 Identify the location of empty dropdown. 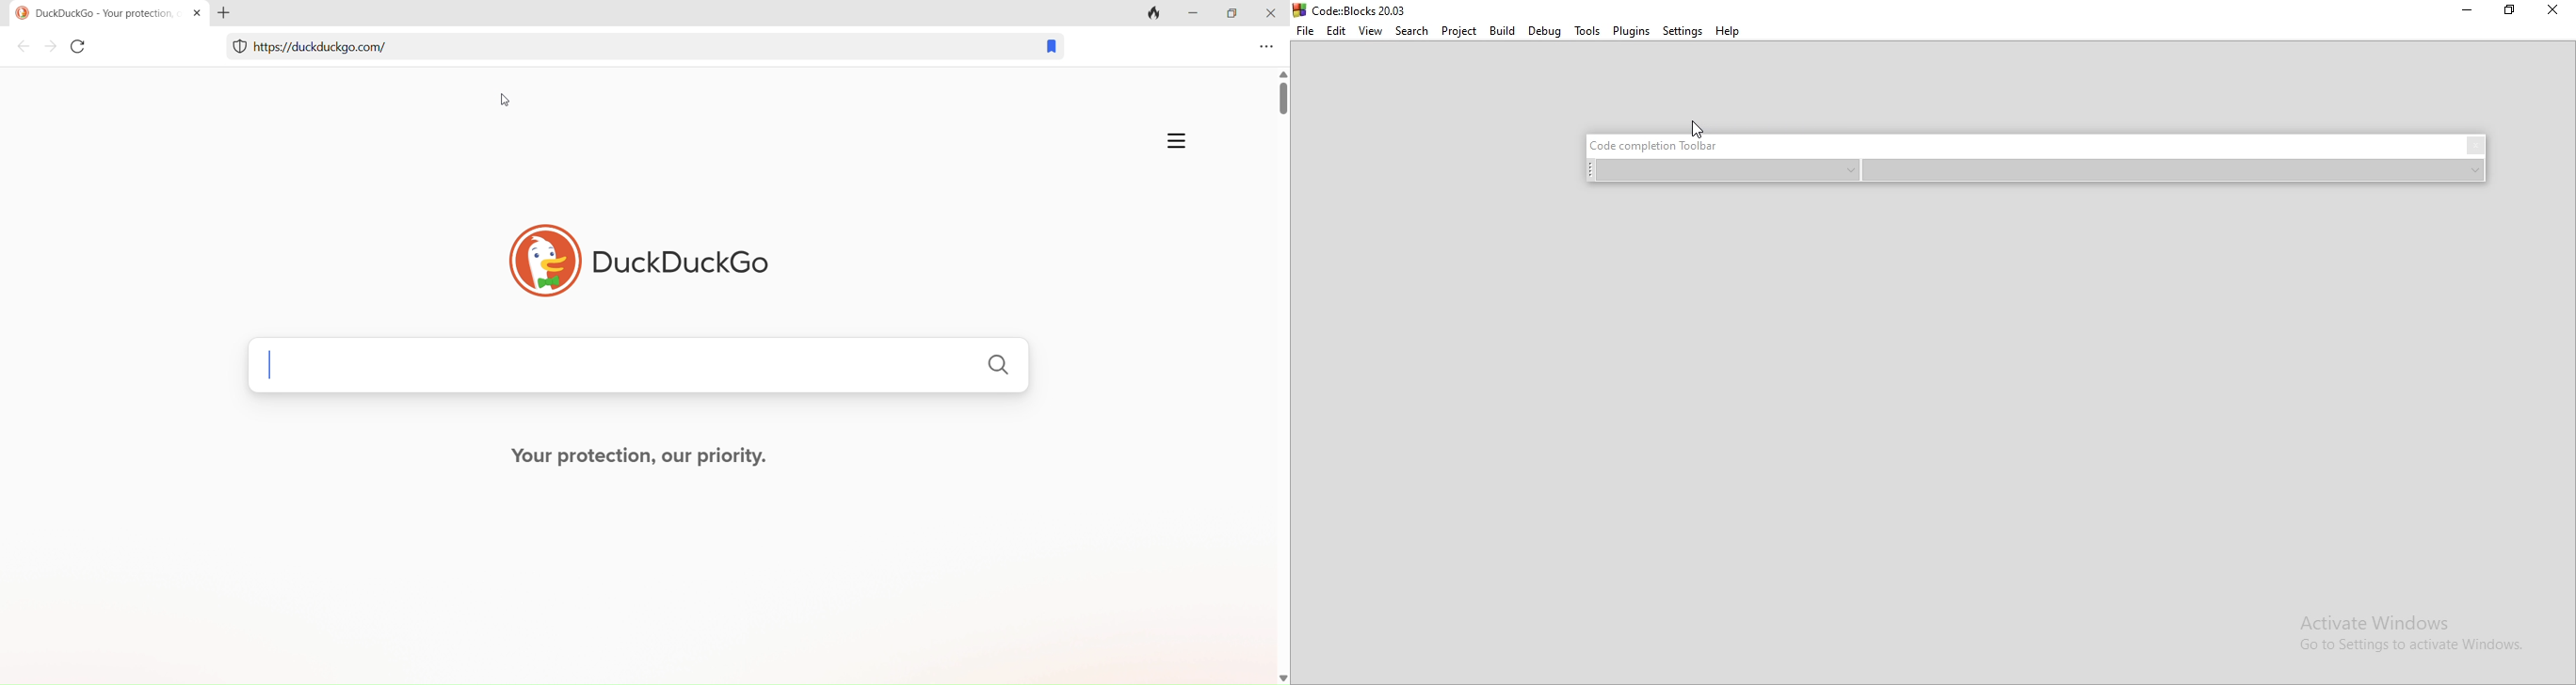
(2175, 171).